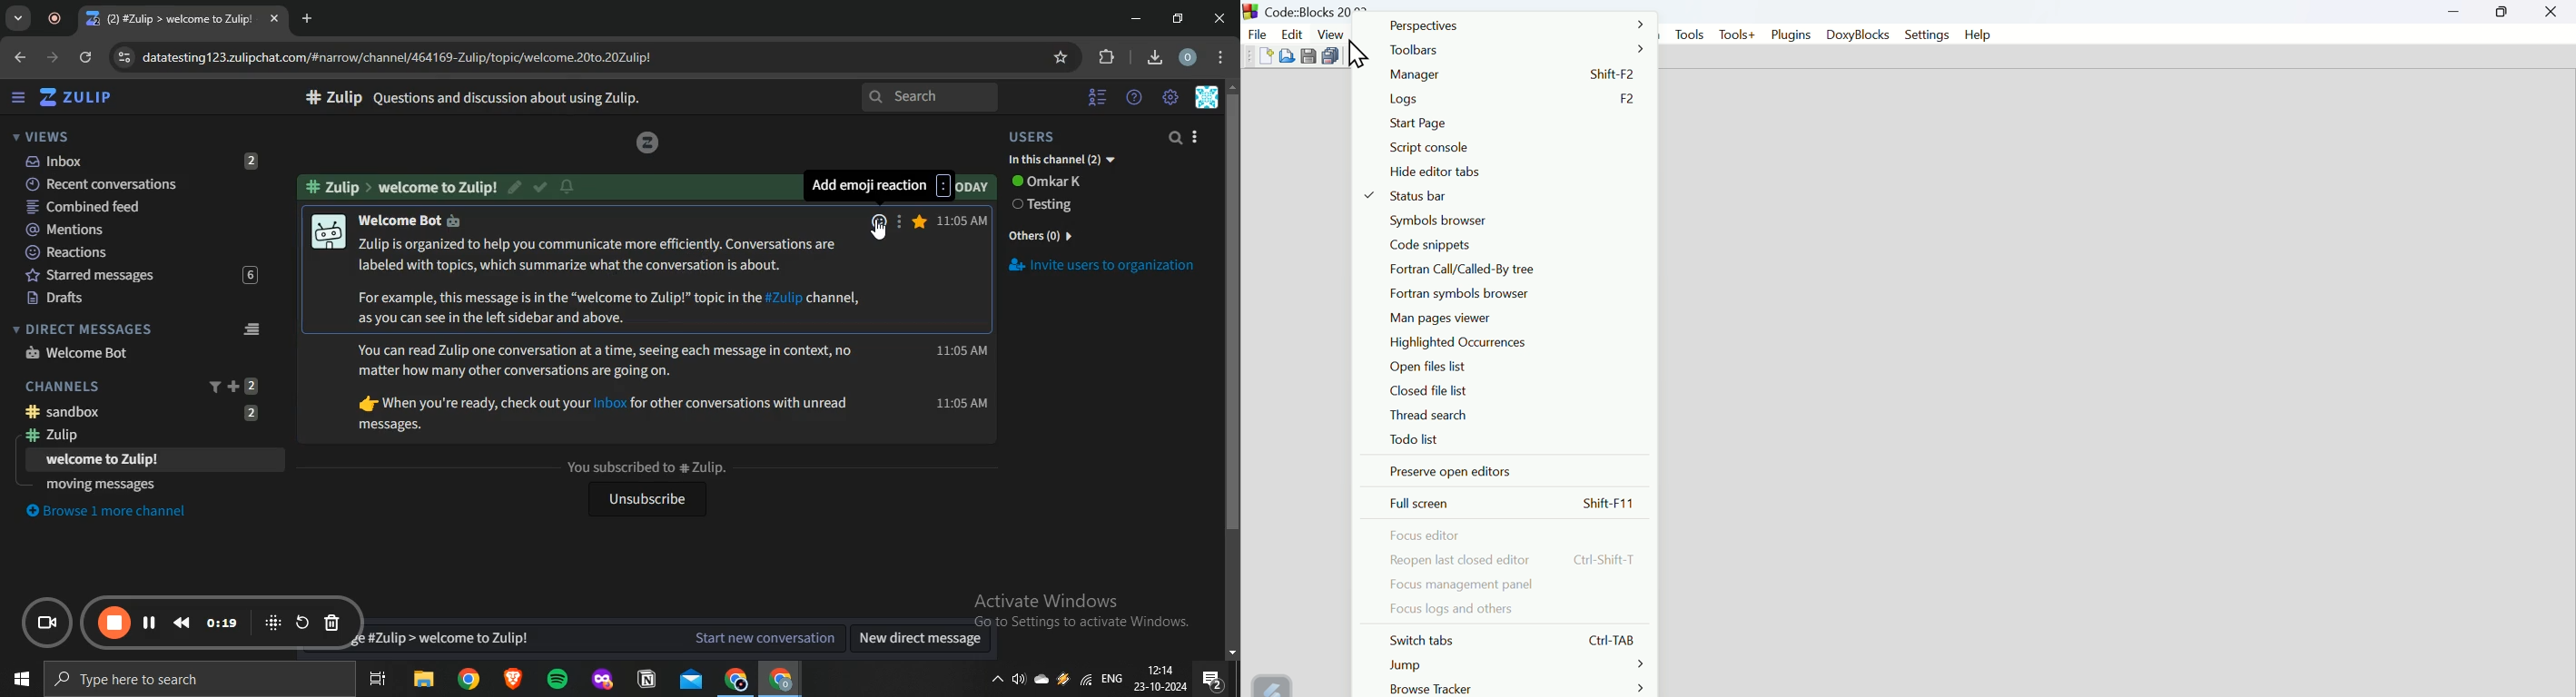 The width and height of the screenshot is (2576, 700). What do you see at coordinates (139, 161) in the screenshot?
I see `inbox` at bounding box center [139, 161].